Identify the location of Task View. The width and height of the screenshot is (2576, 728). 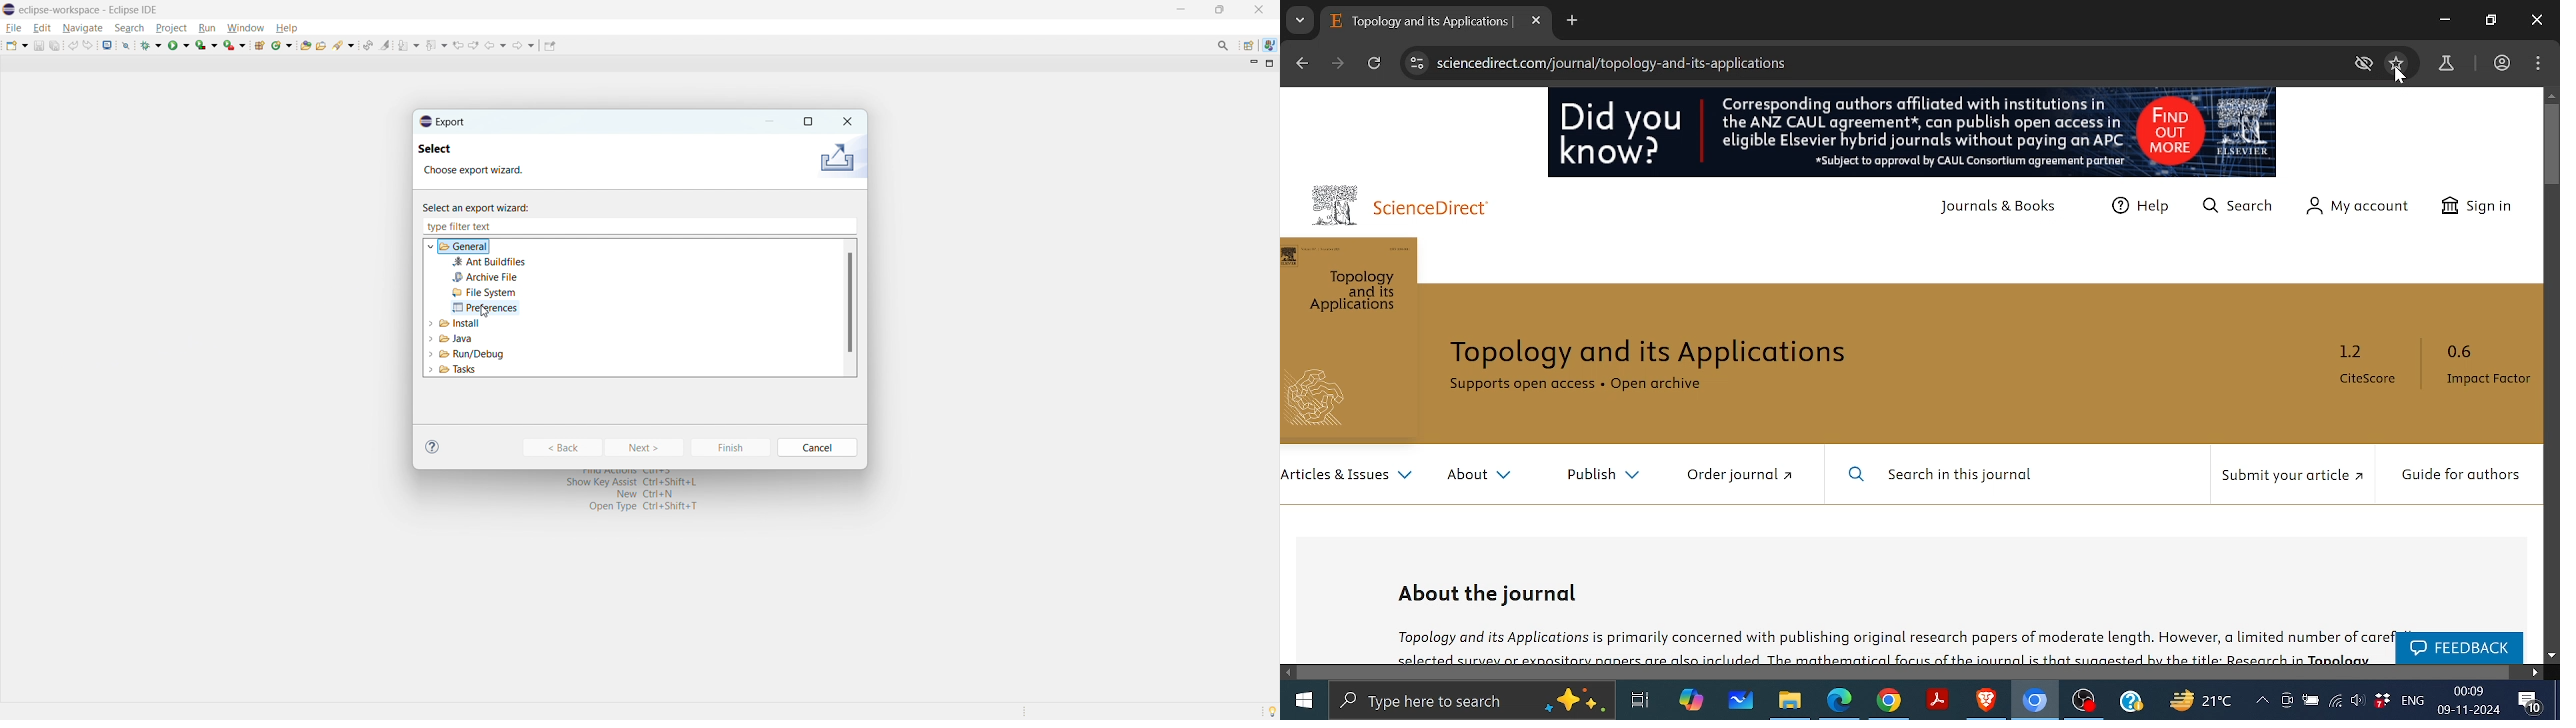
(1638, 699).